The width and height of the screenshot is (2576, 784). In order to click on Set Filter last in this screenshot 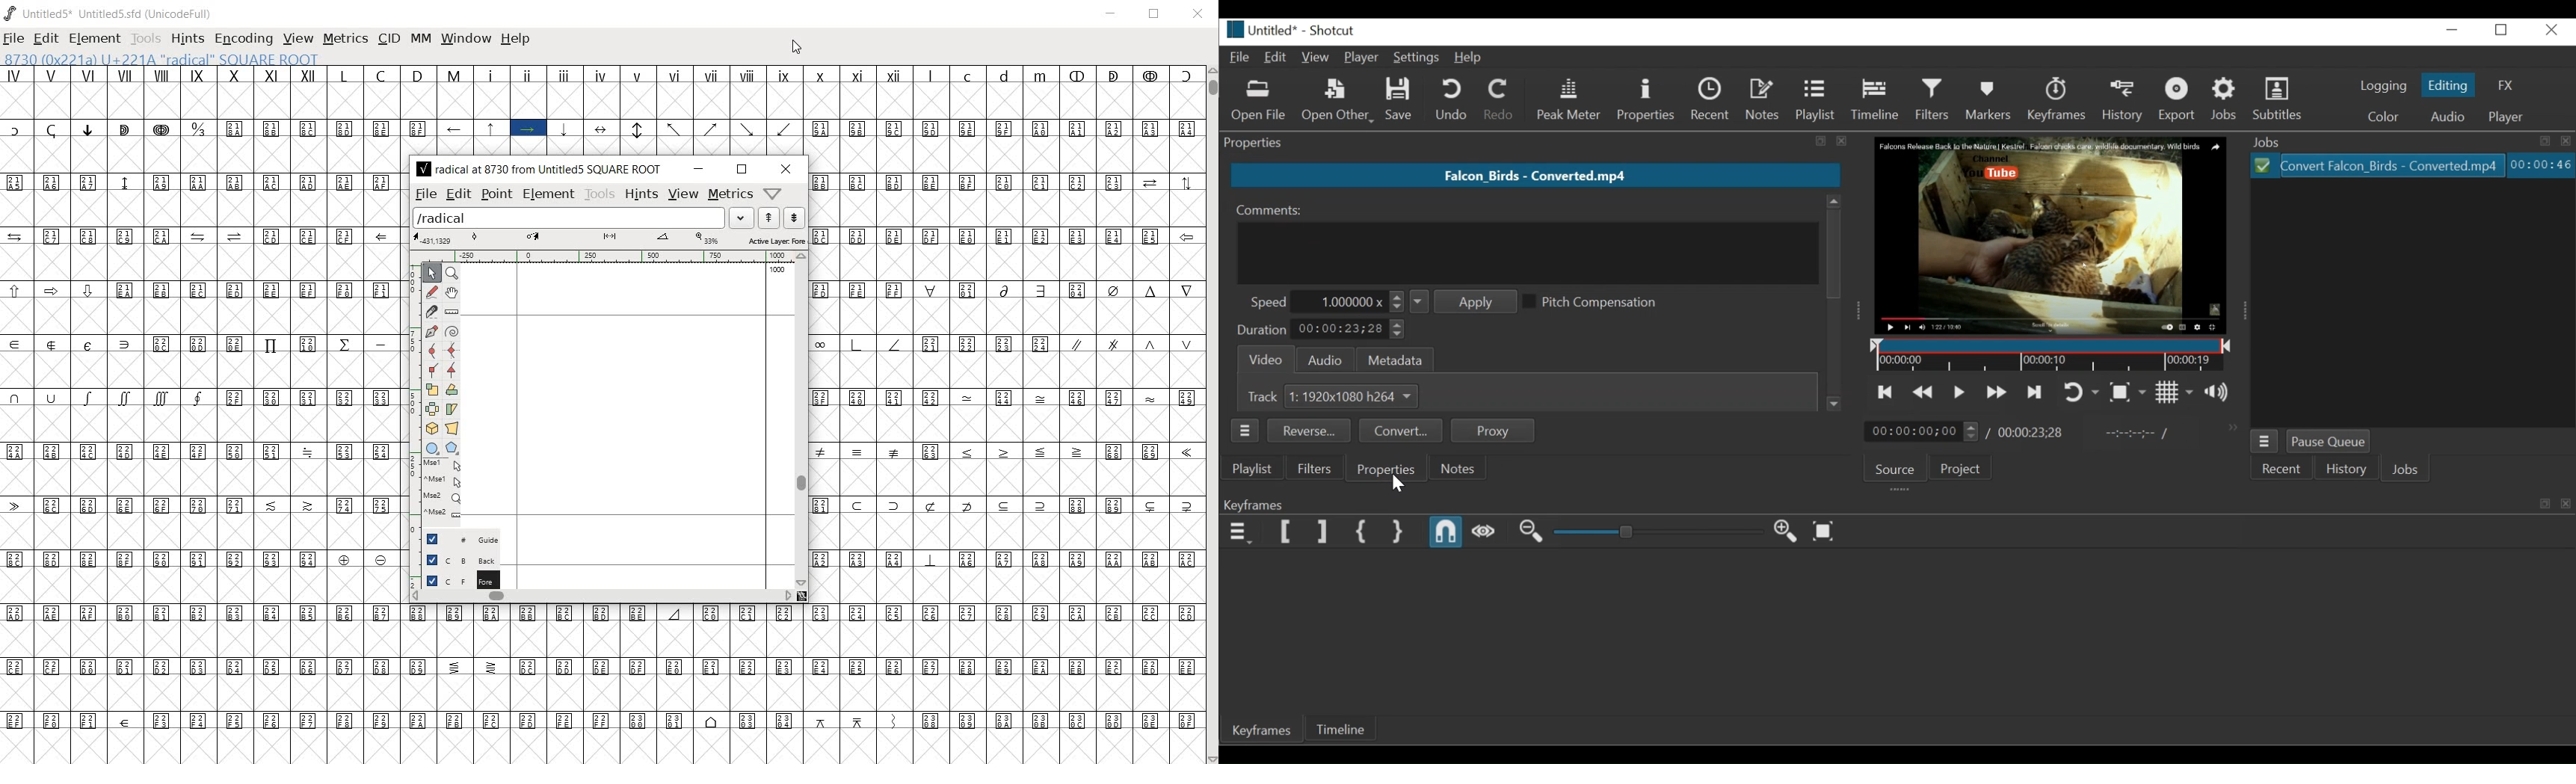, I will do `click(1323, 533)`.